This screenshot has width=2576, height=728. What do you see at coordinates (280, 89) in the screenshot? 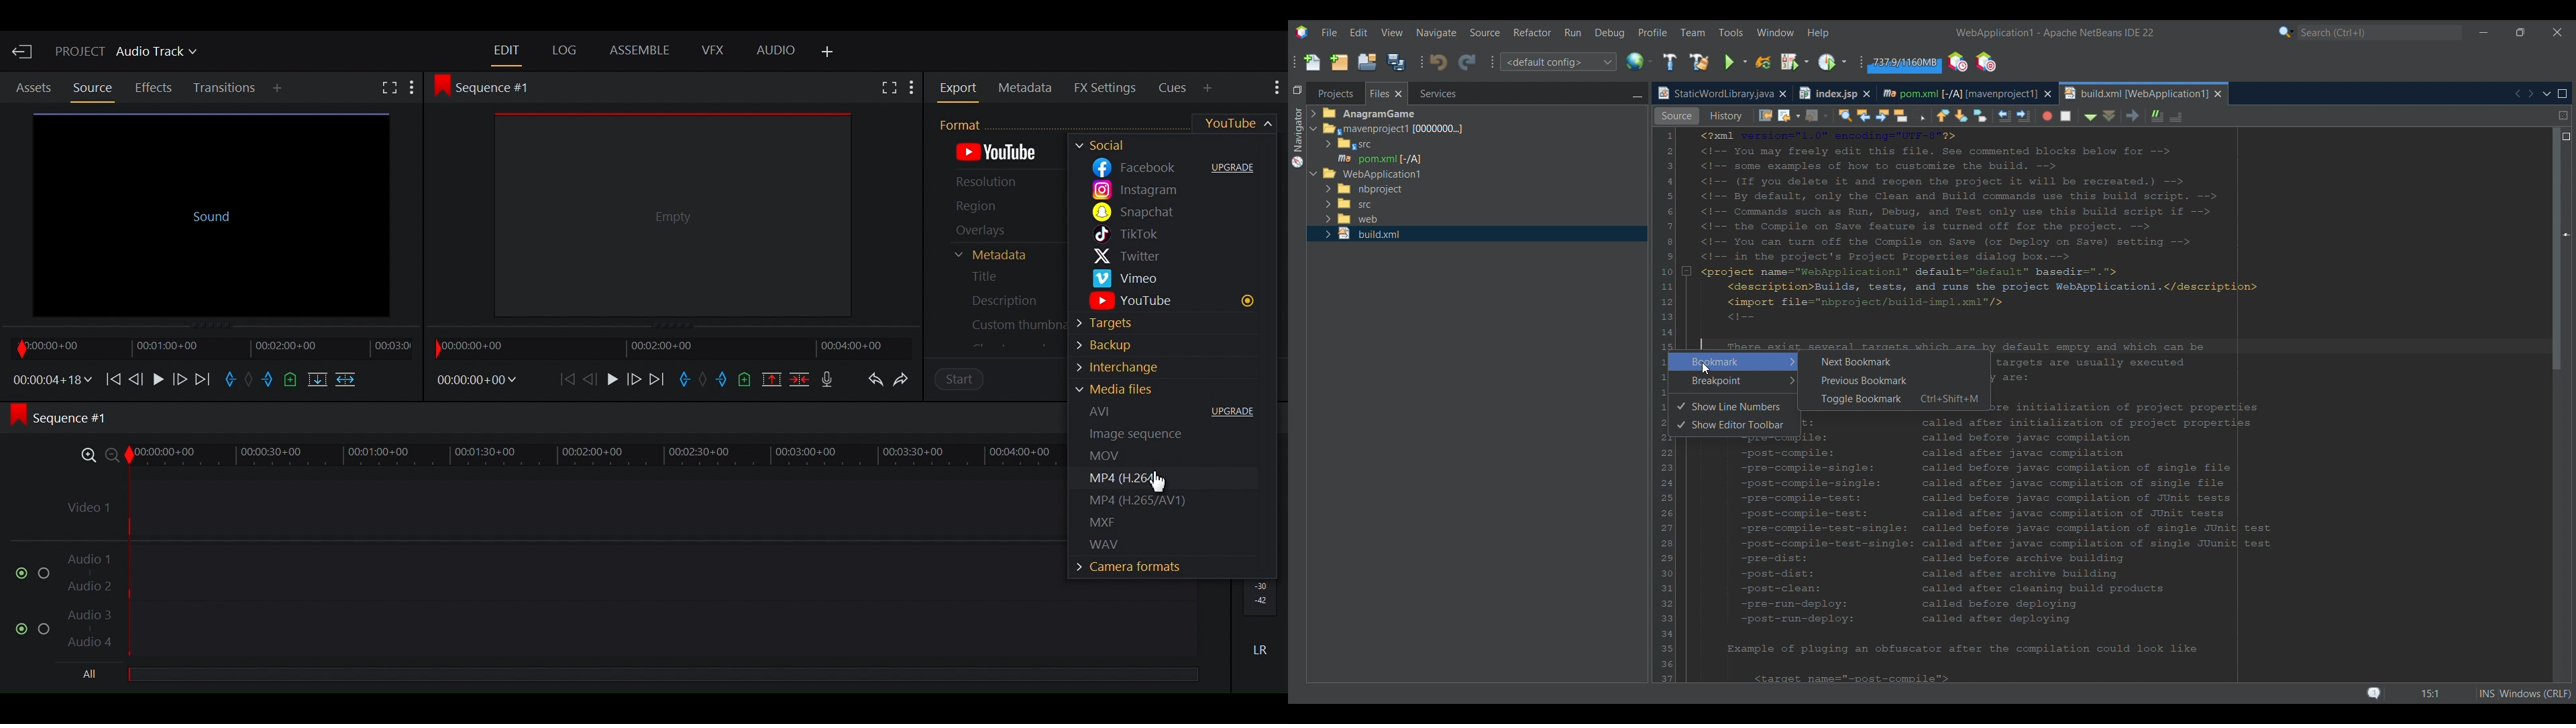
I see `Add Panel` at bounding box center [280, 89].